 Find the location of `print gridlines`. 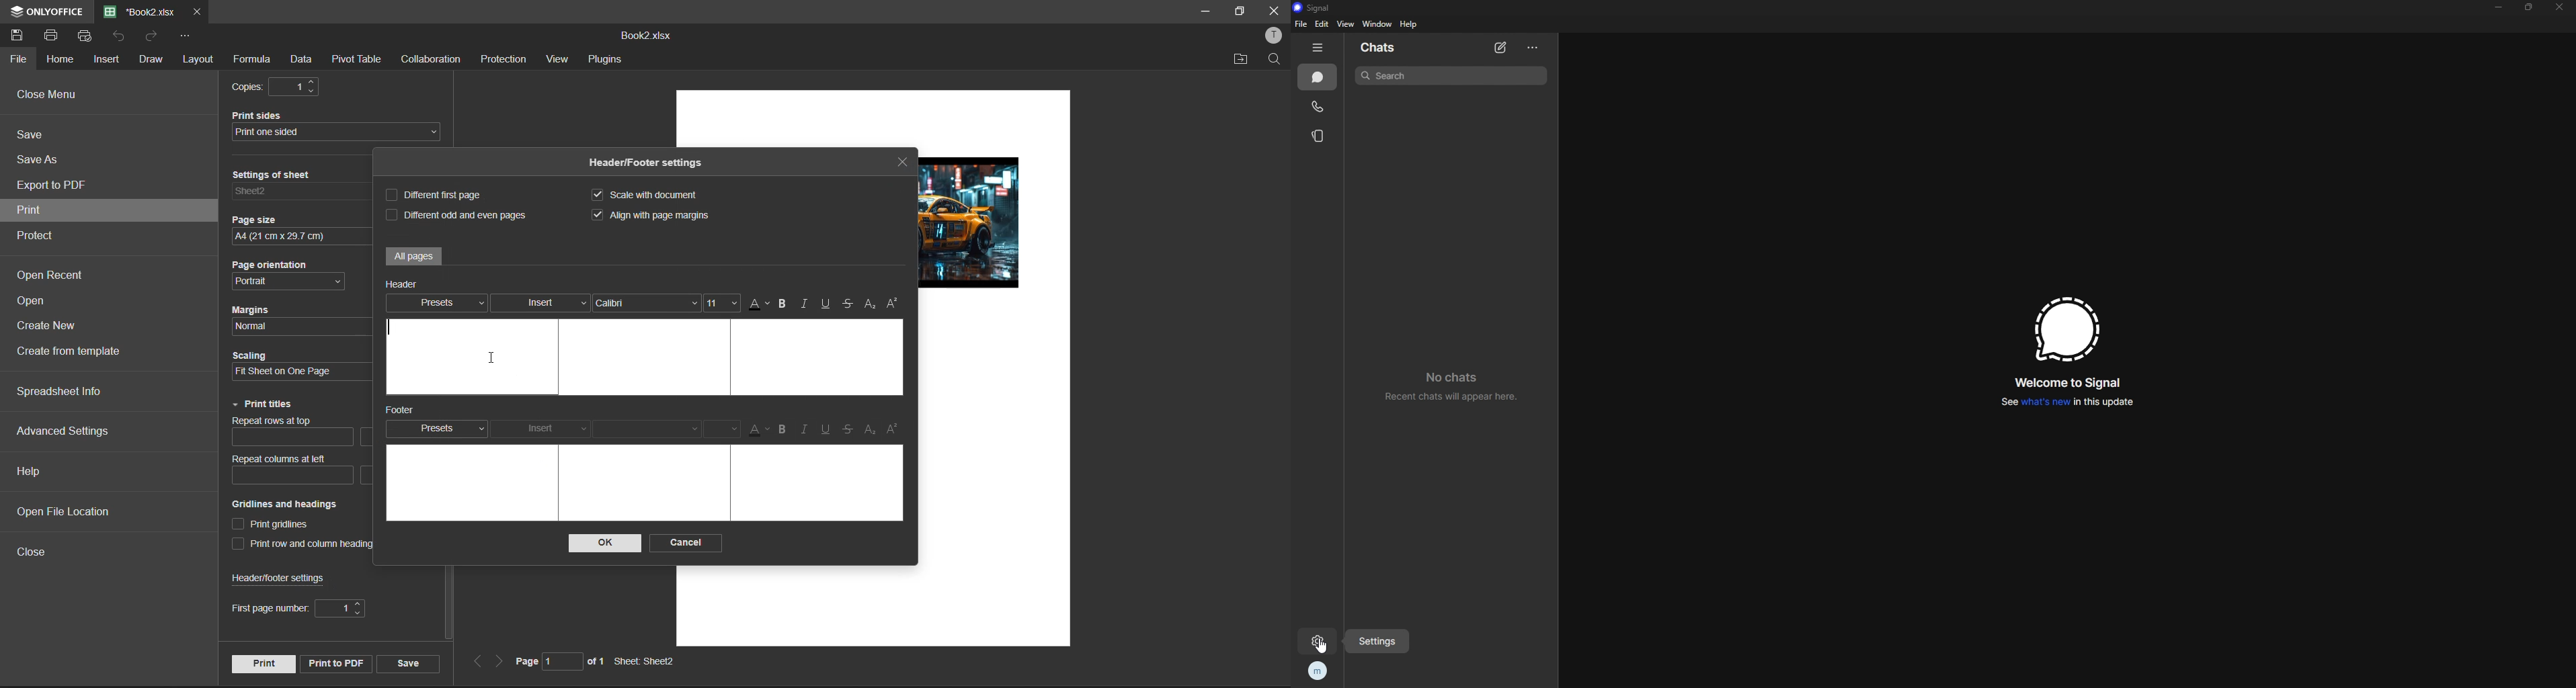

print gridlines is located at coordinates (274, 525).